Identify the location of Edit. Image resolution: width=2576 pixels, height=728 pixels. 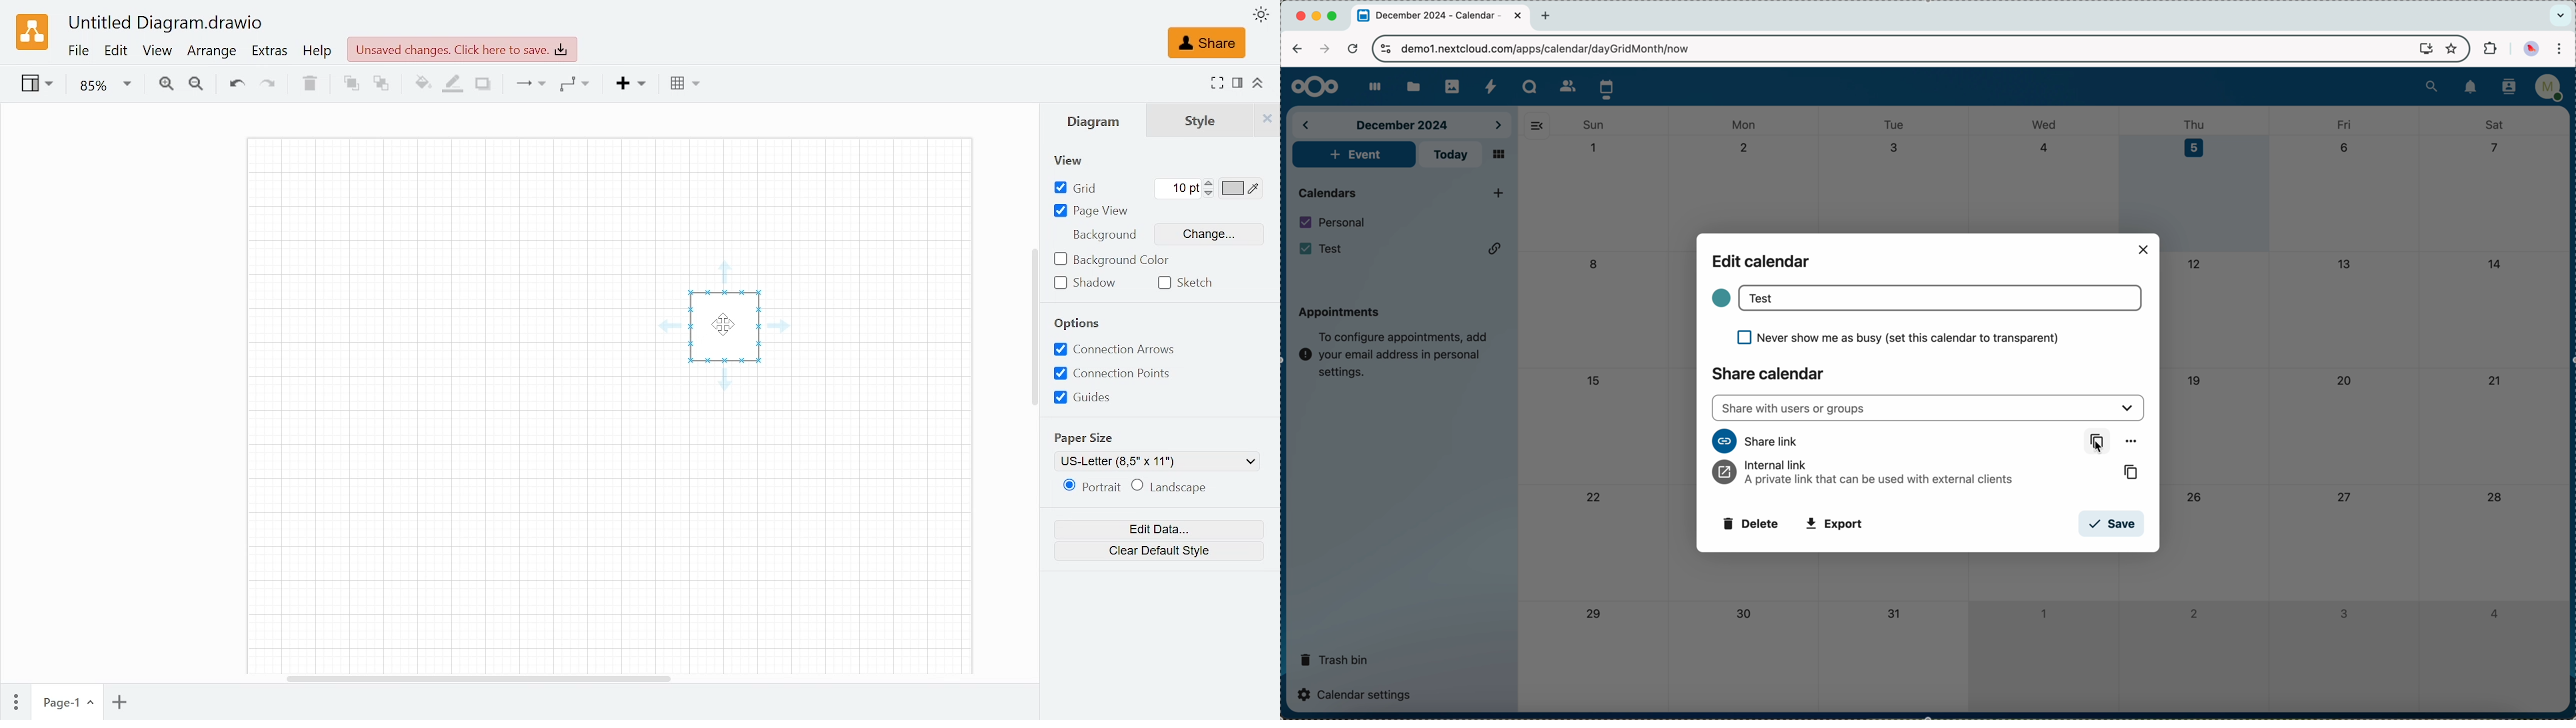
(117, 51).